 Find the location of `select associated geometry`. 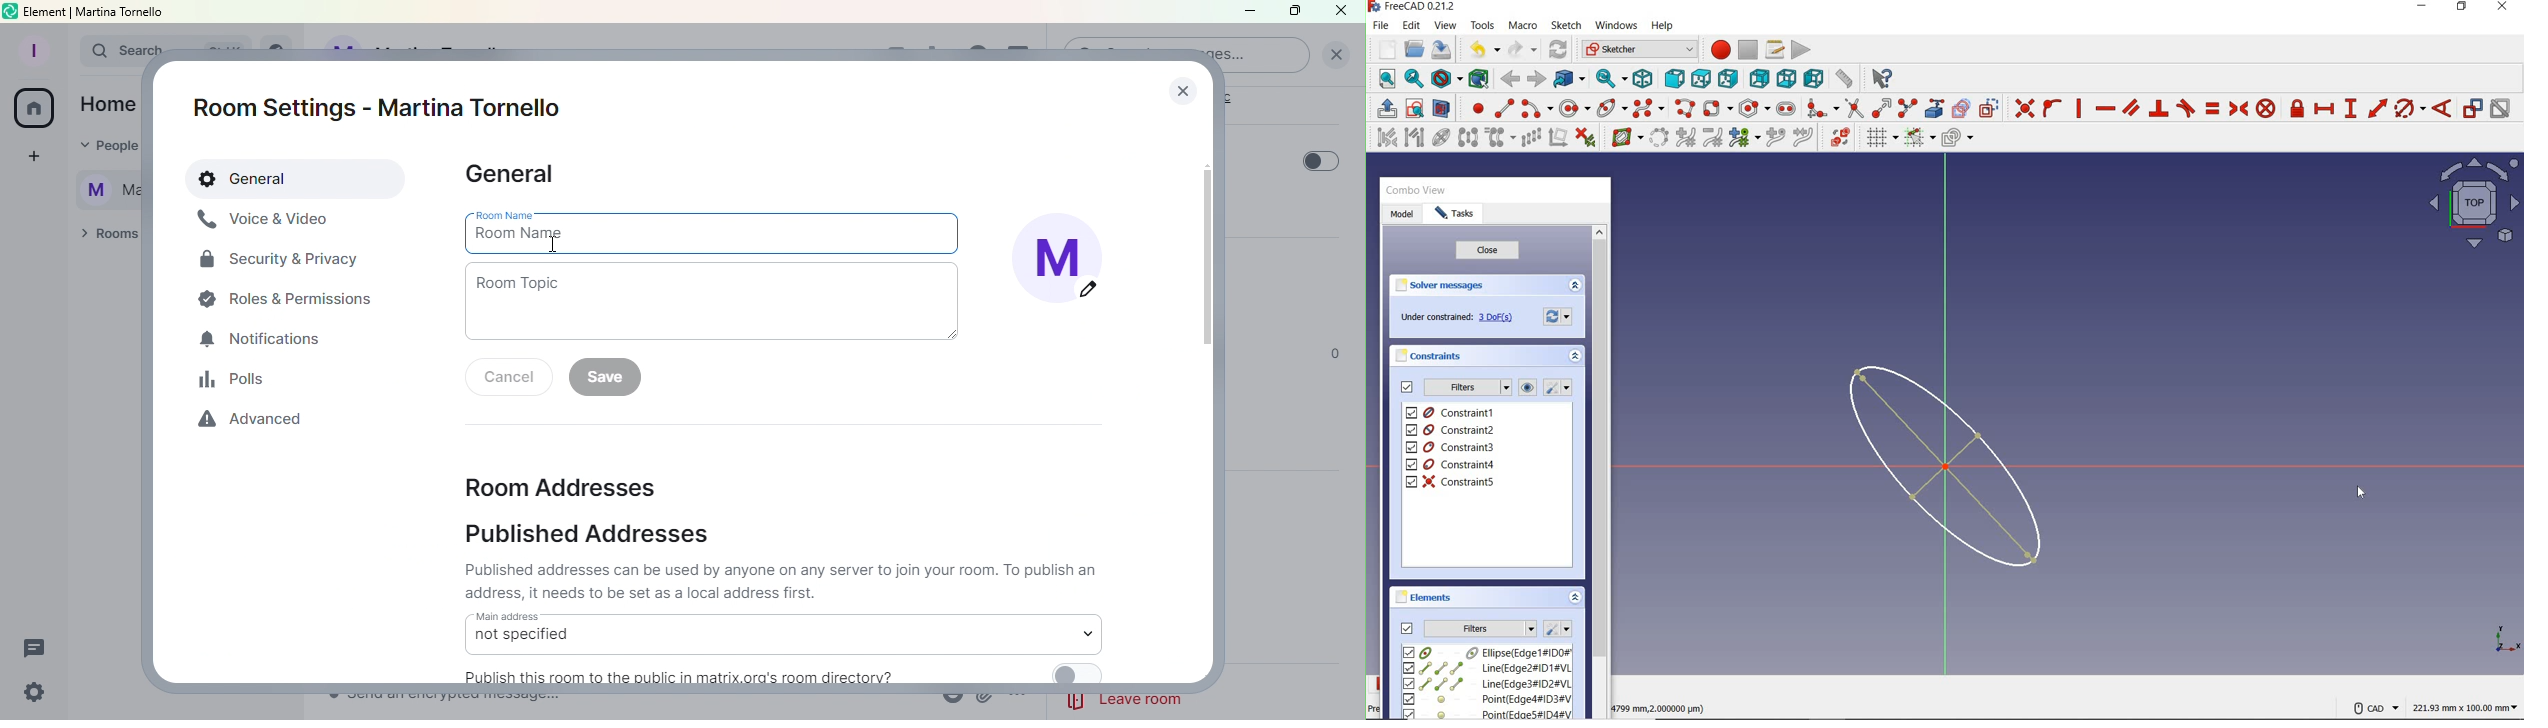

select associated geometry is located at coordinates (1414, 139).